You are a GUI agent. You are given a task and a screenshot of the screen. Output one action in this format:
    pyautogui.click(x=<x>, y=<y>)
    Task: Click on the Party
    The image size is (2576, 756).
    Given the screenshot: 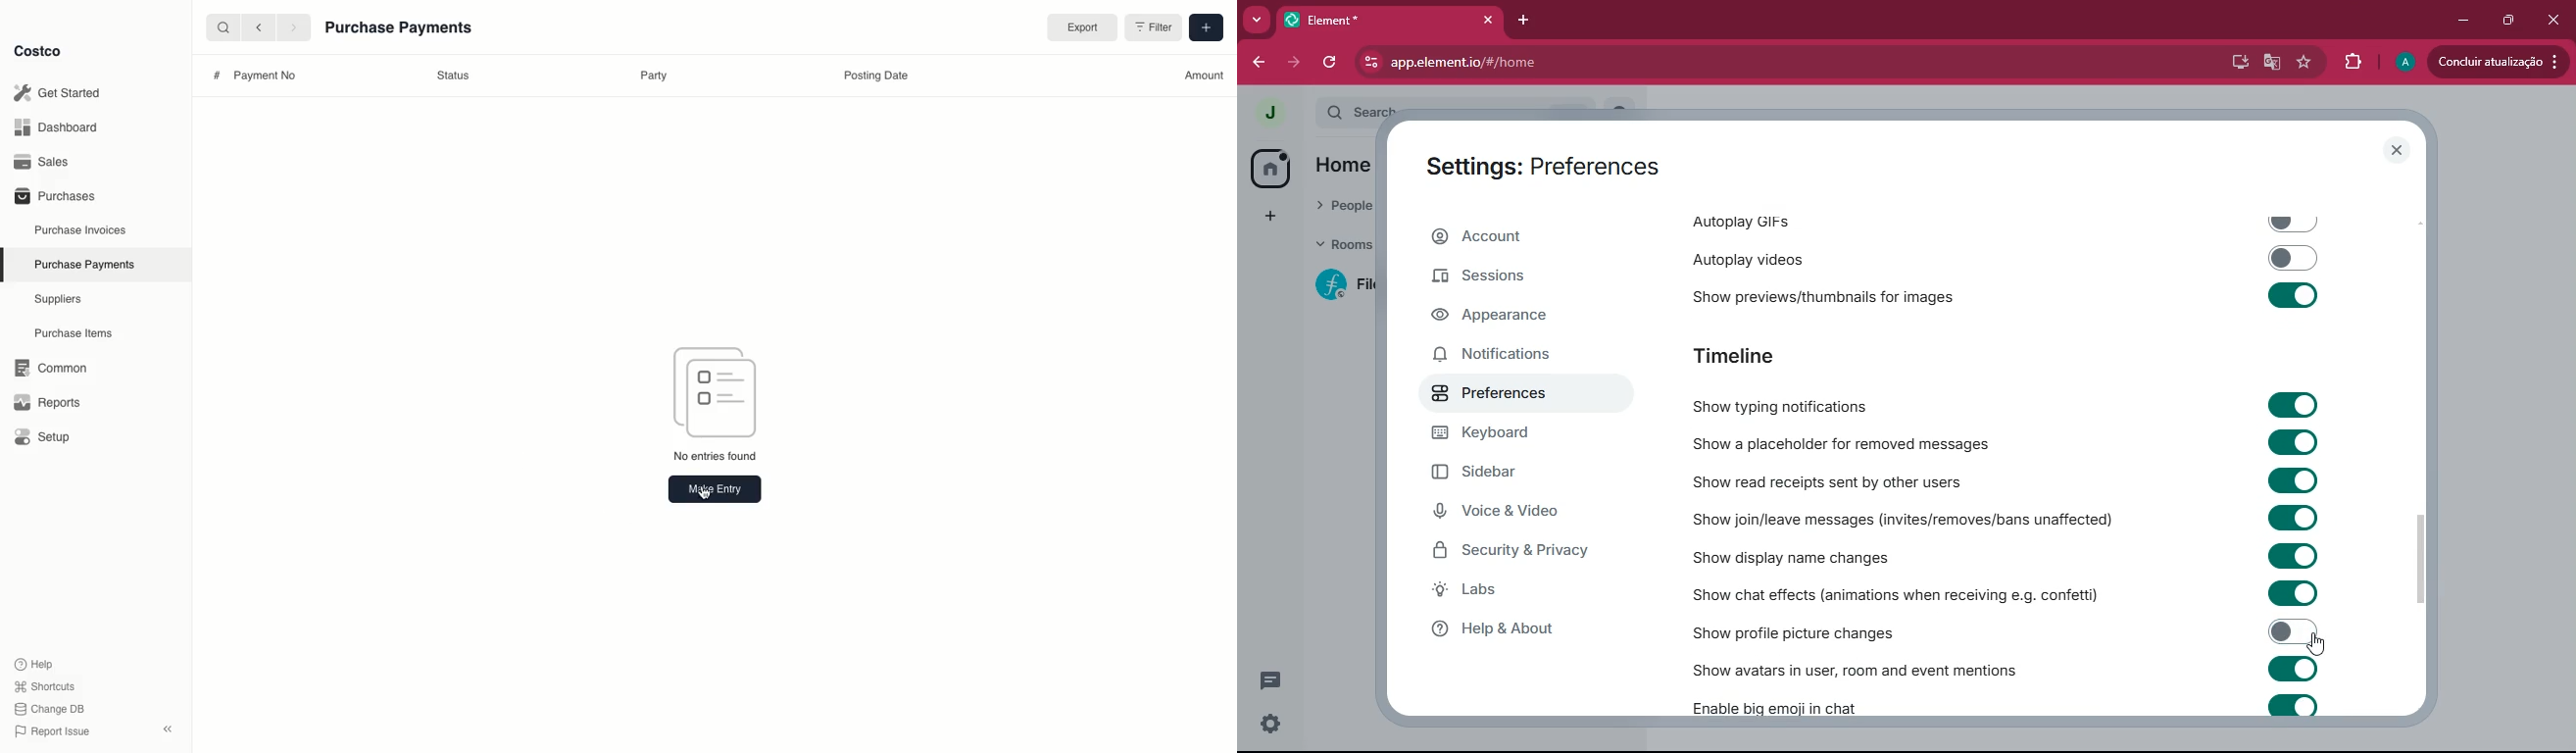 What is the action you would take?
    pyautogui.click(x=656, y=76)
    